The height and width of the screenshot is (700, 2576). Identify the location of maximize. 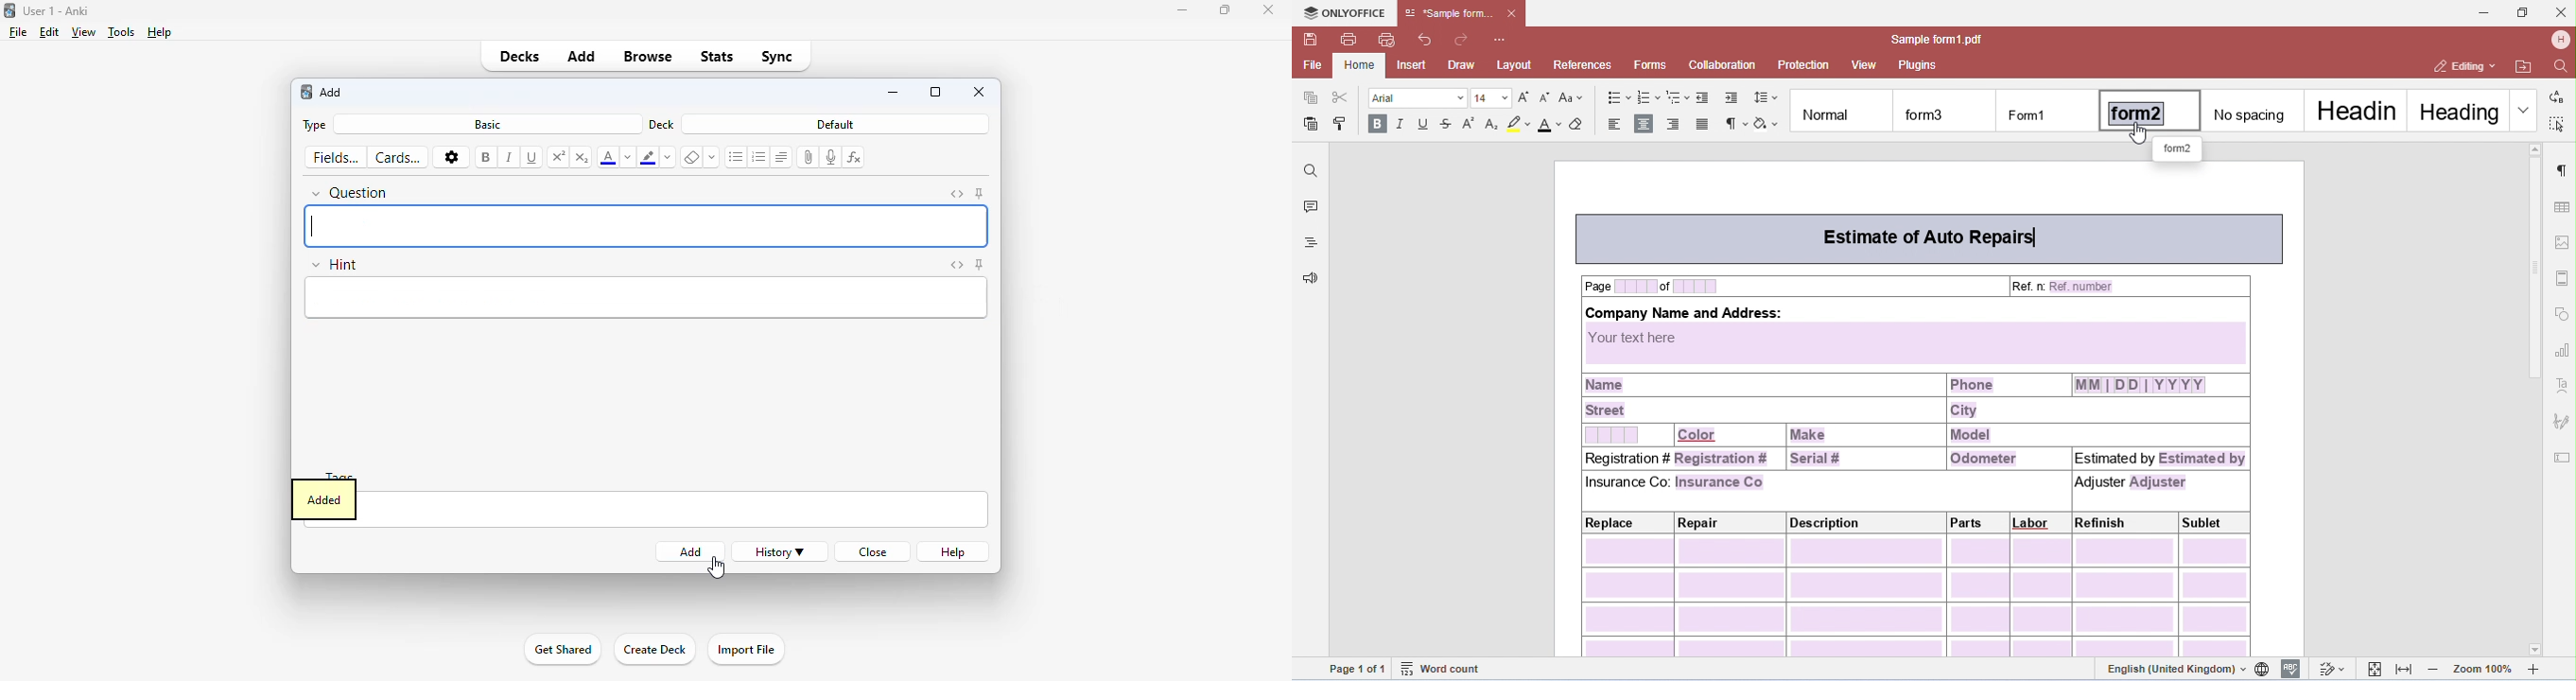
(1225, 9).